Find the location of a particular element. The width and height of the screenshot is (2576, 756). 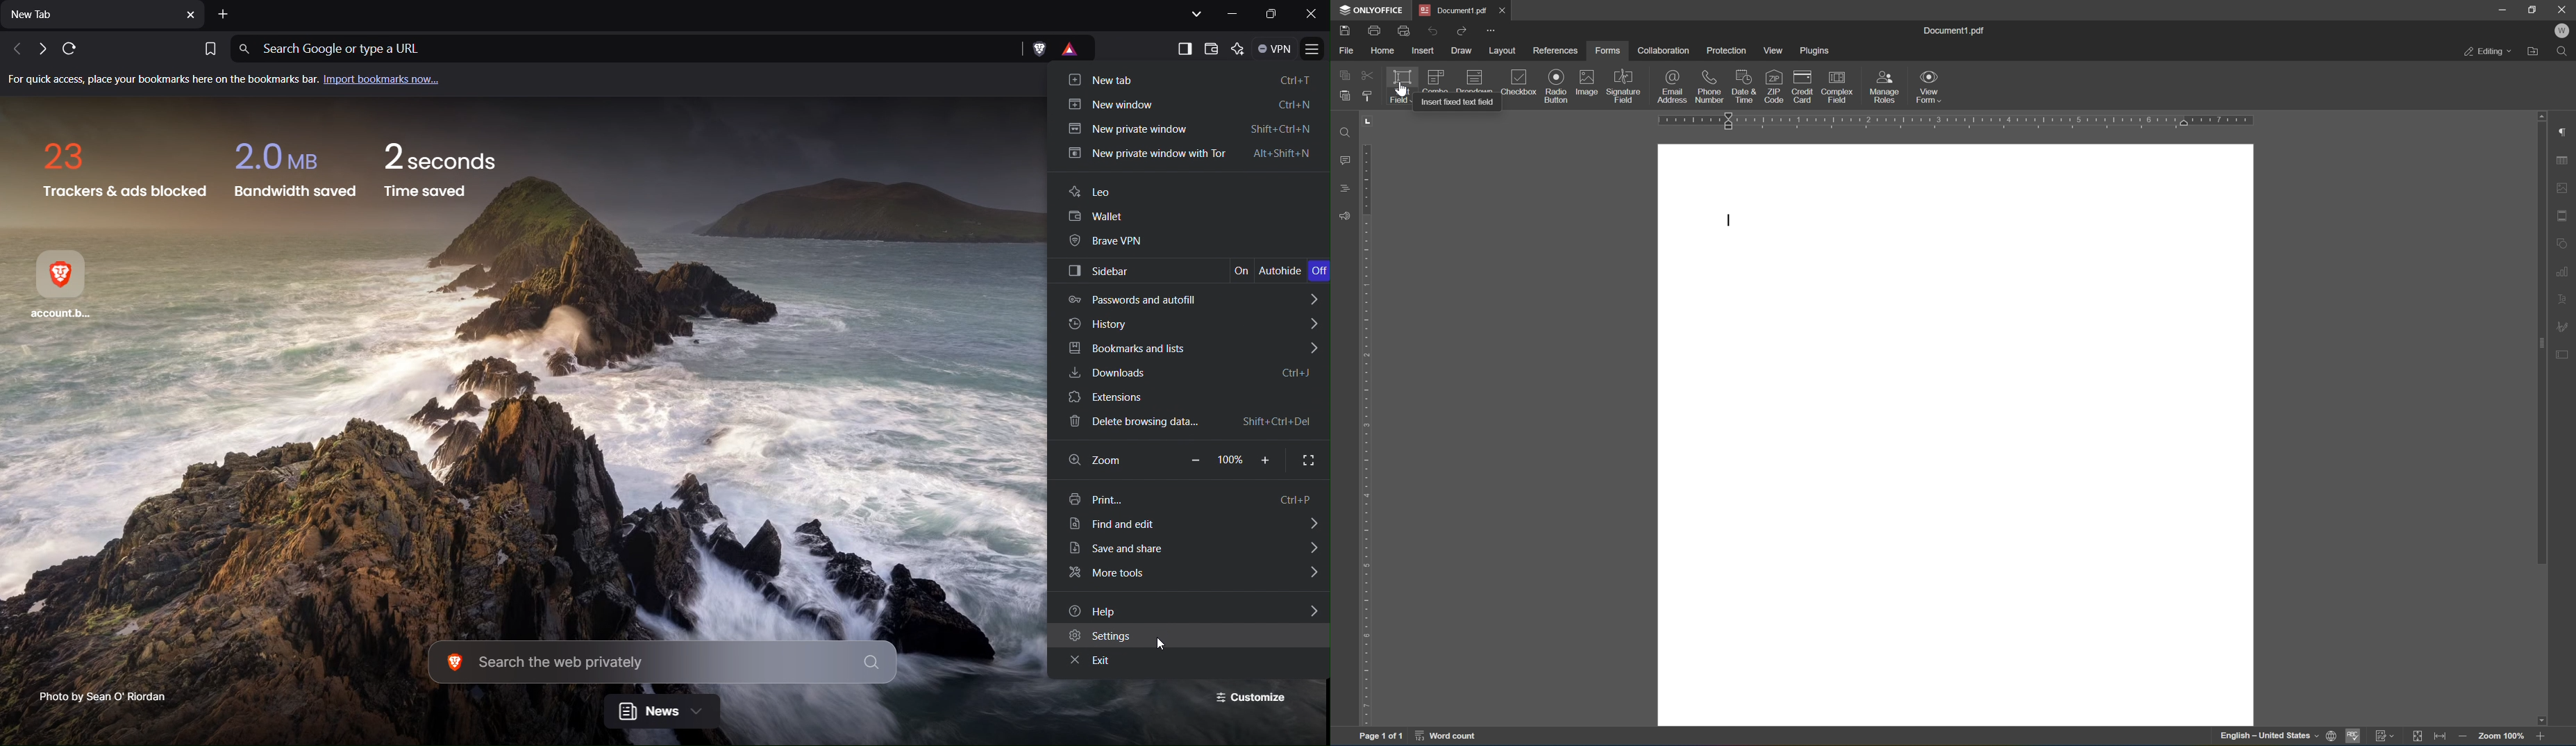

Leo is located at coordinates (1189, 194).